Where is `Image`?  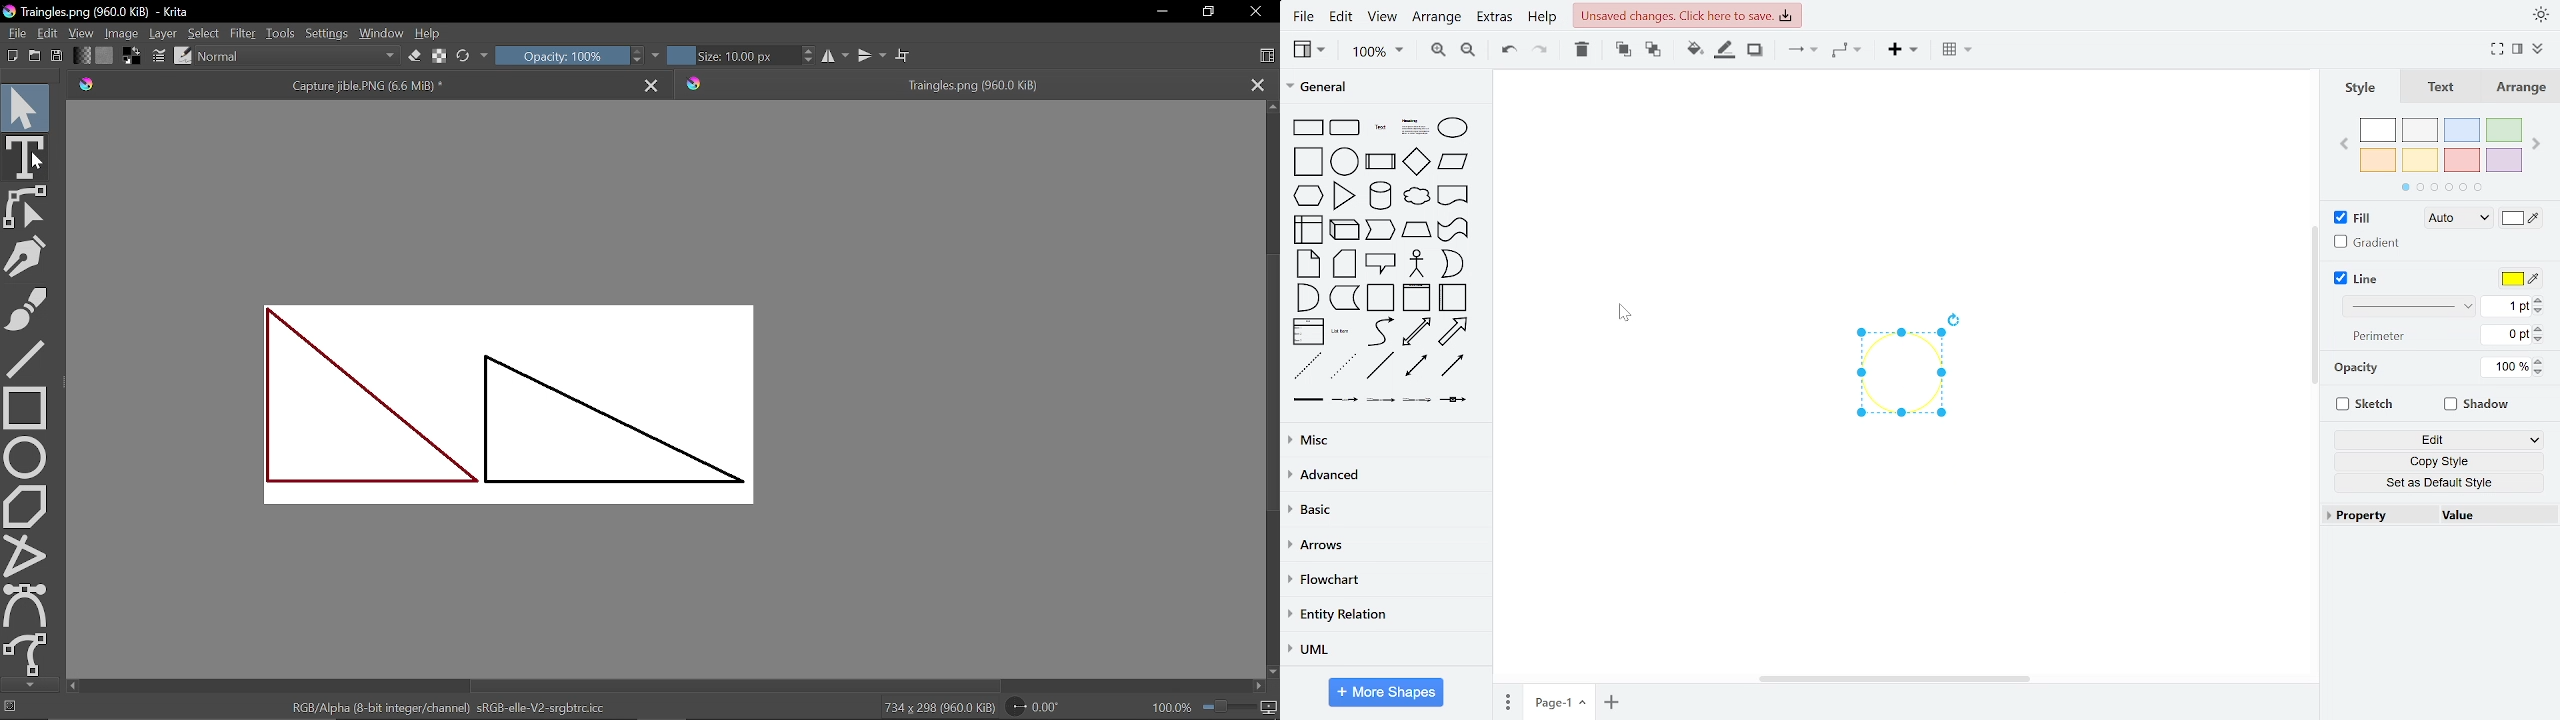 Image is located at coordinates (120, 34).